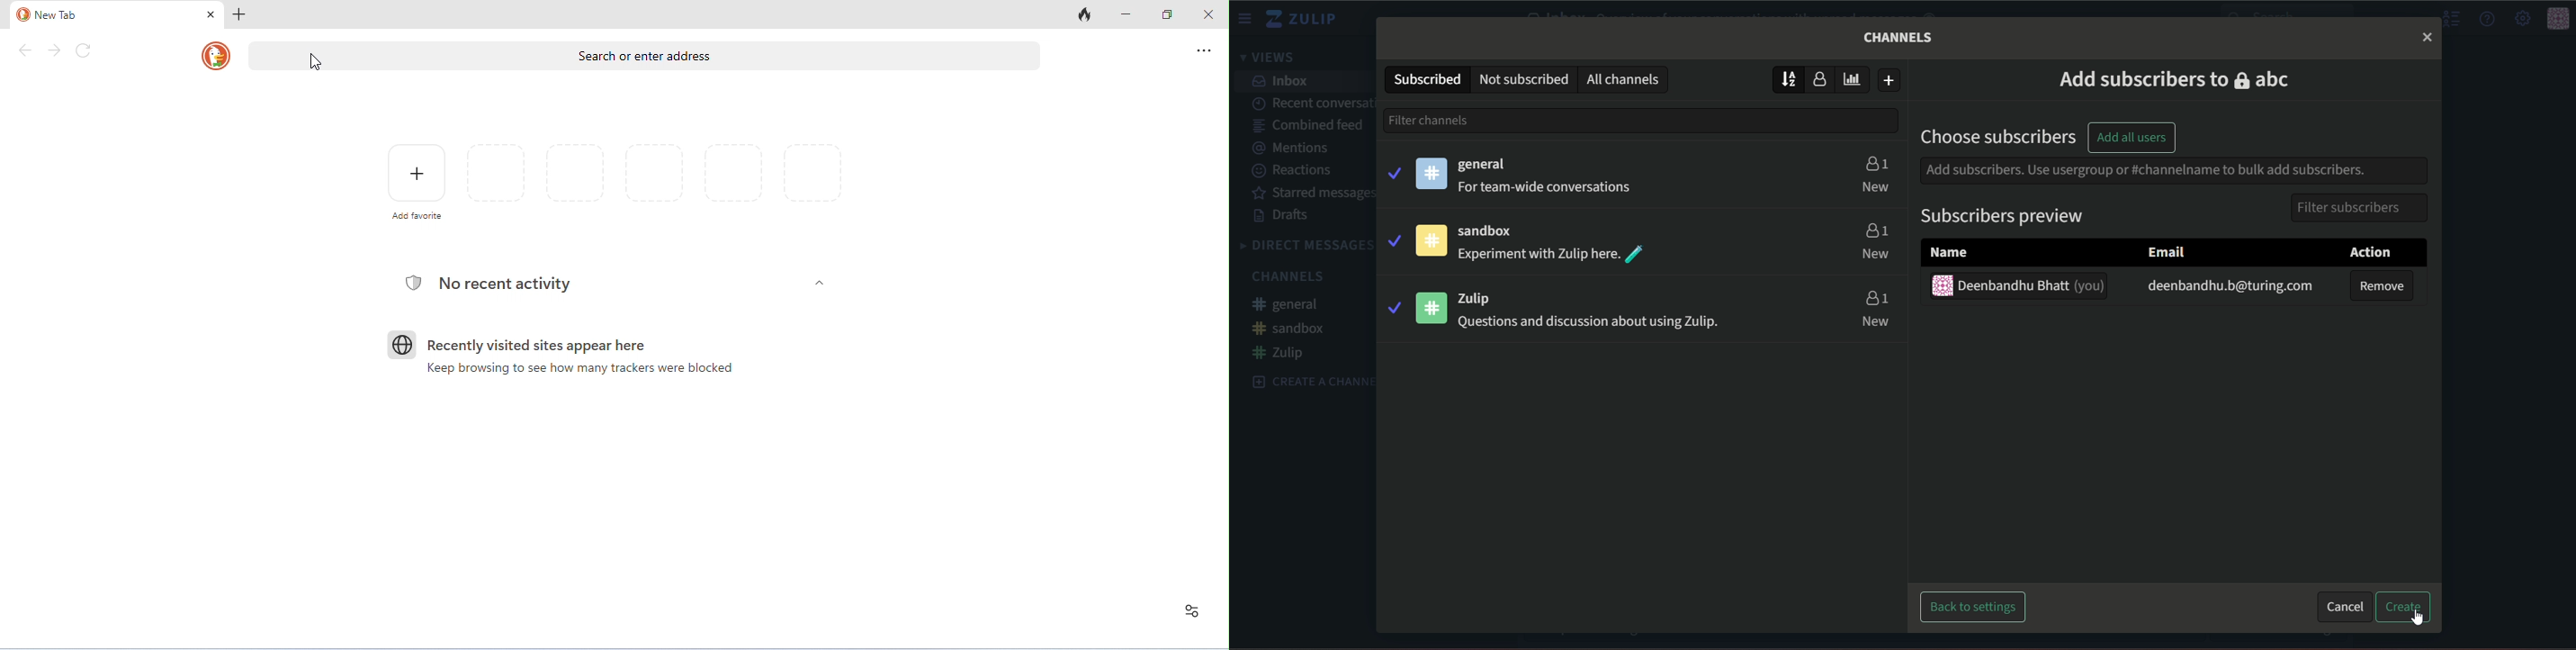 This screenshot has height=672, width=2576. What do you see at coordinates (1313, 101) in the screenshot?
I see `recent conversations` at bounding box center [1313, 101].